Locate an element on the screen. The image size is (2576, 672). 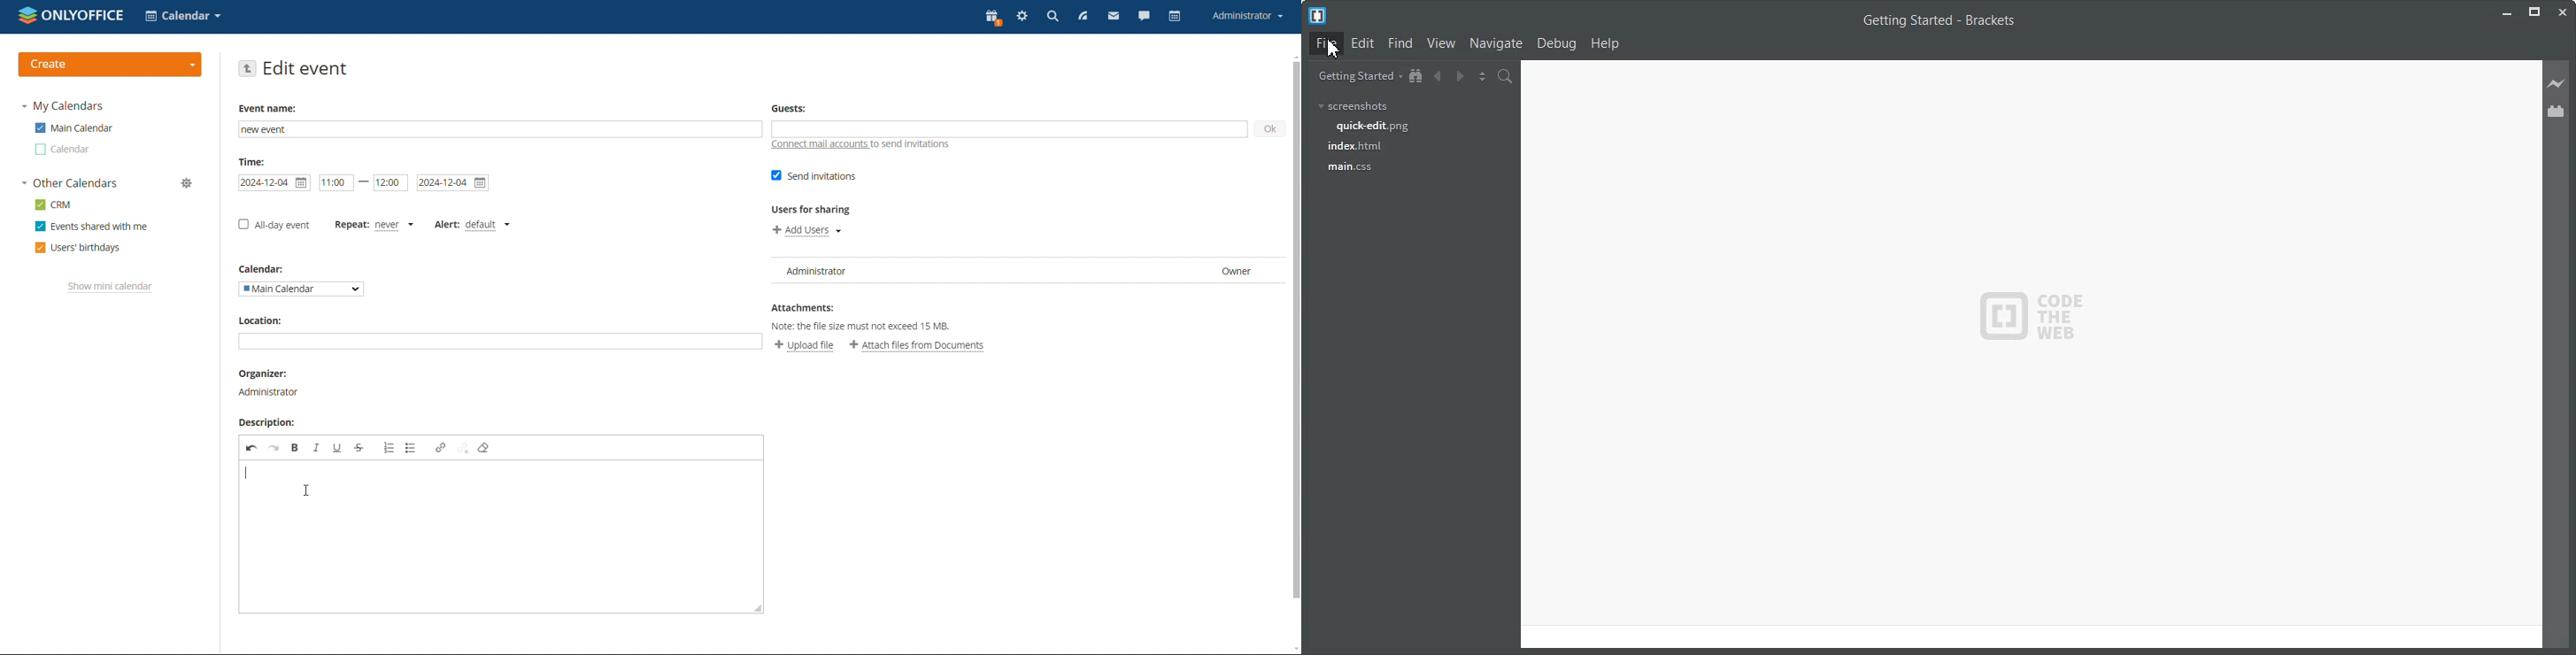
 is located at coordinates (485, 448).